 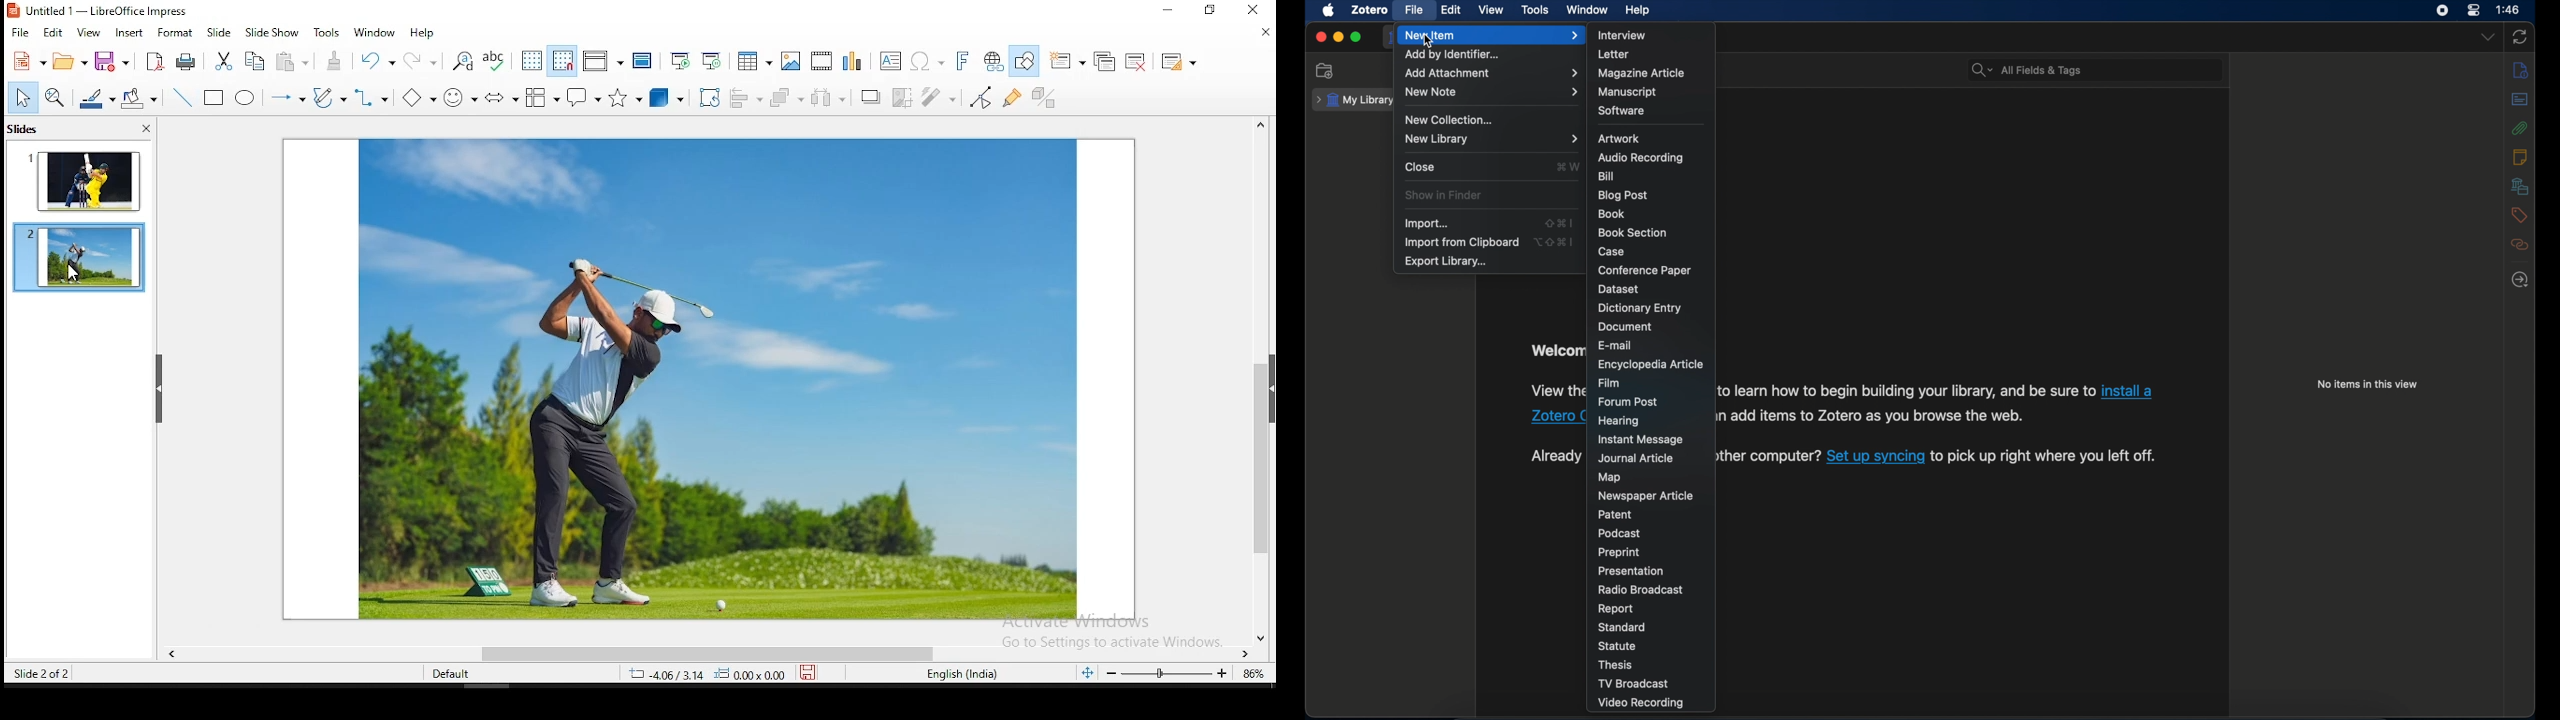 What do you see at coordinates (80, 256) in the screenshot?
I see `slide 2` at bounding box center [80, 256].